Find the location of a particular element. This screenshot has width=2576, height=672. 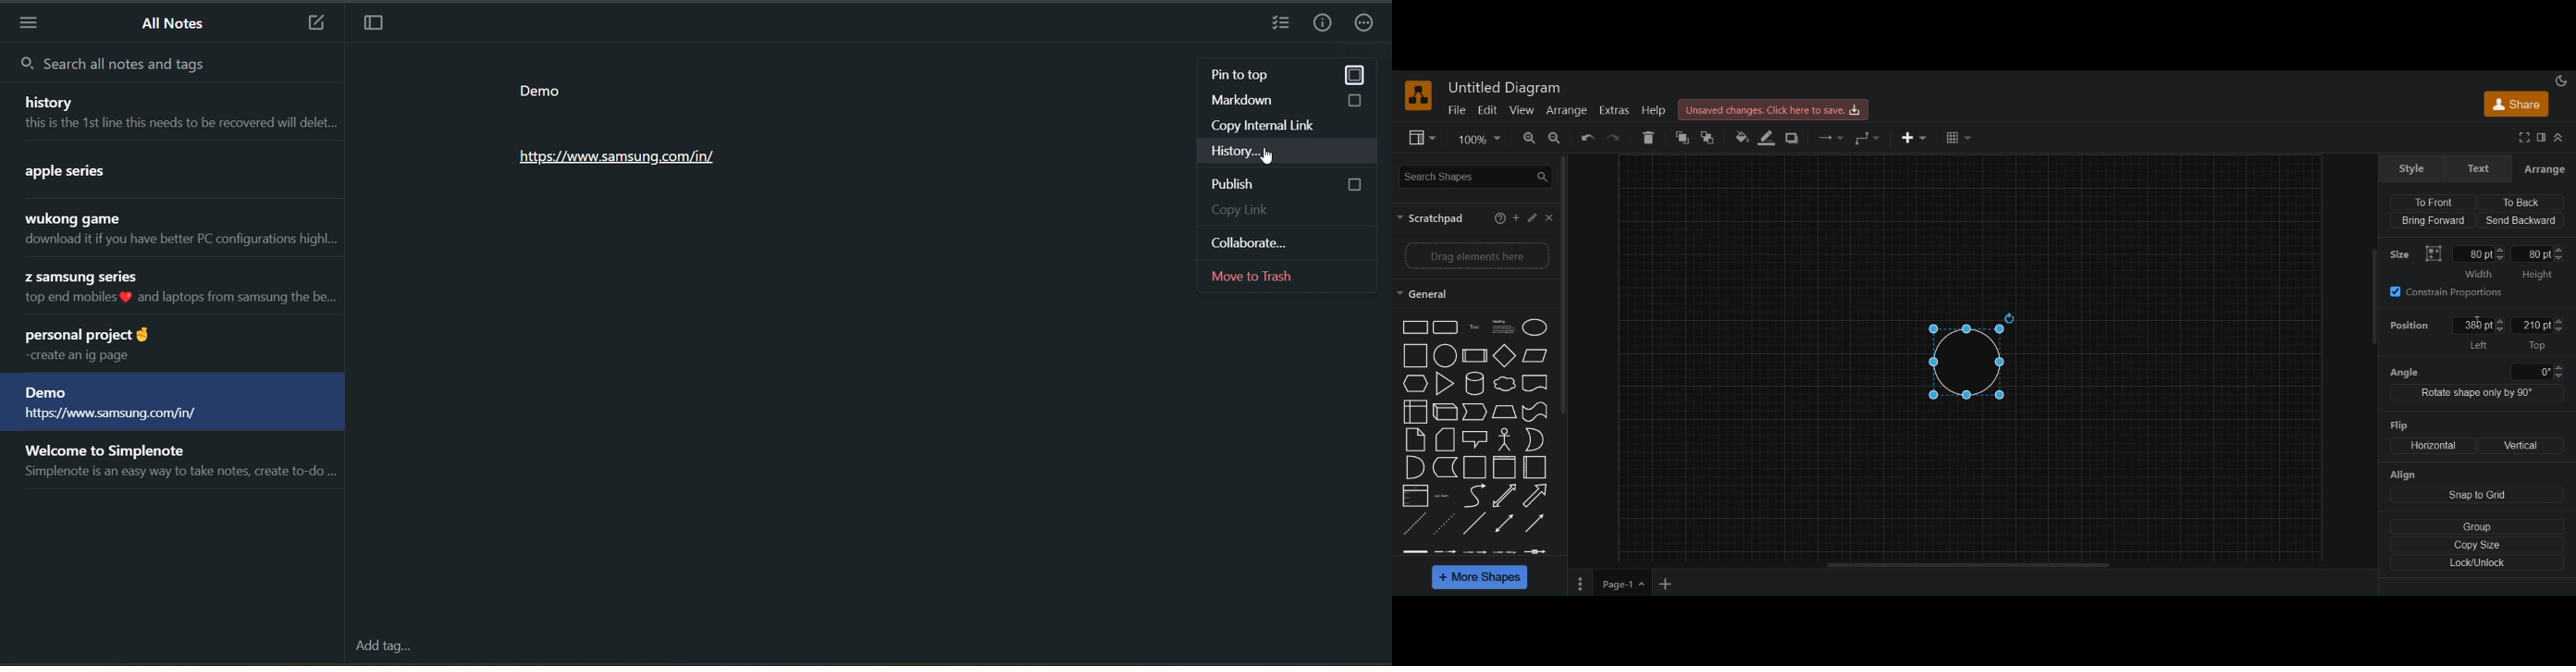

position is located at coordinates (2410, 327).